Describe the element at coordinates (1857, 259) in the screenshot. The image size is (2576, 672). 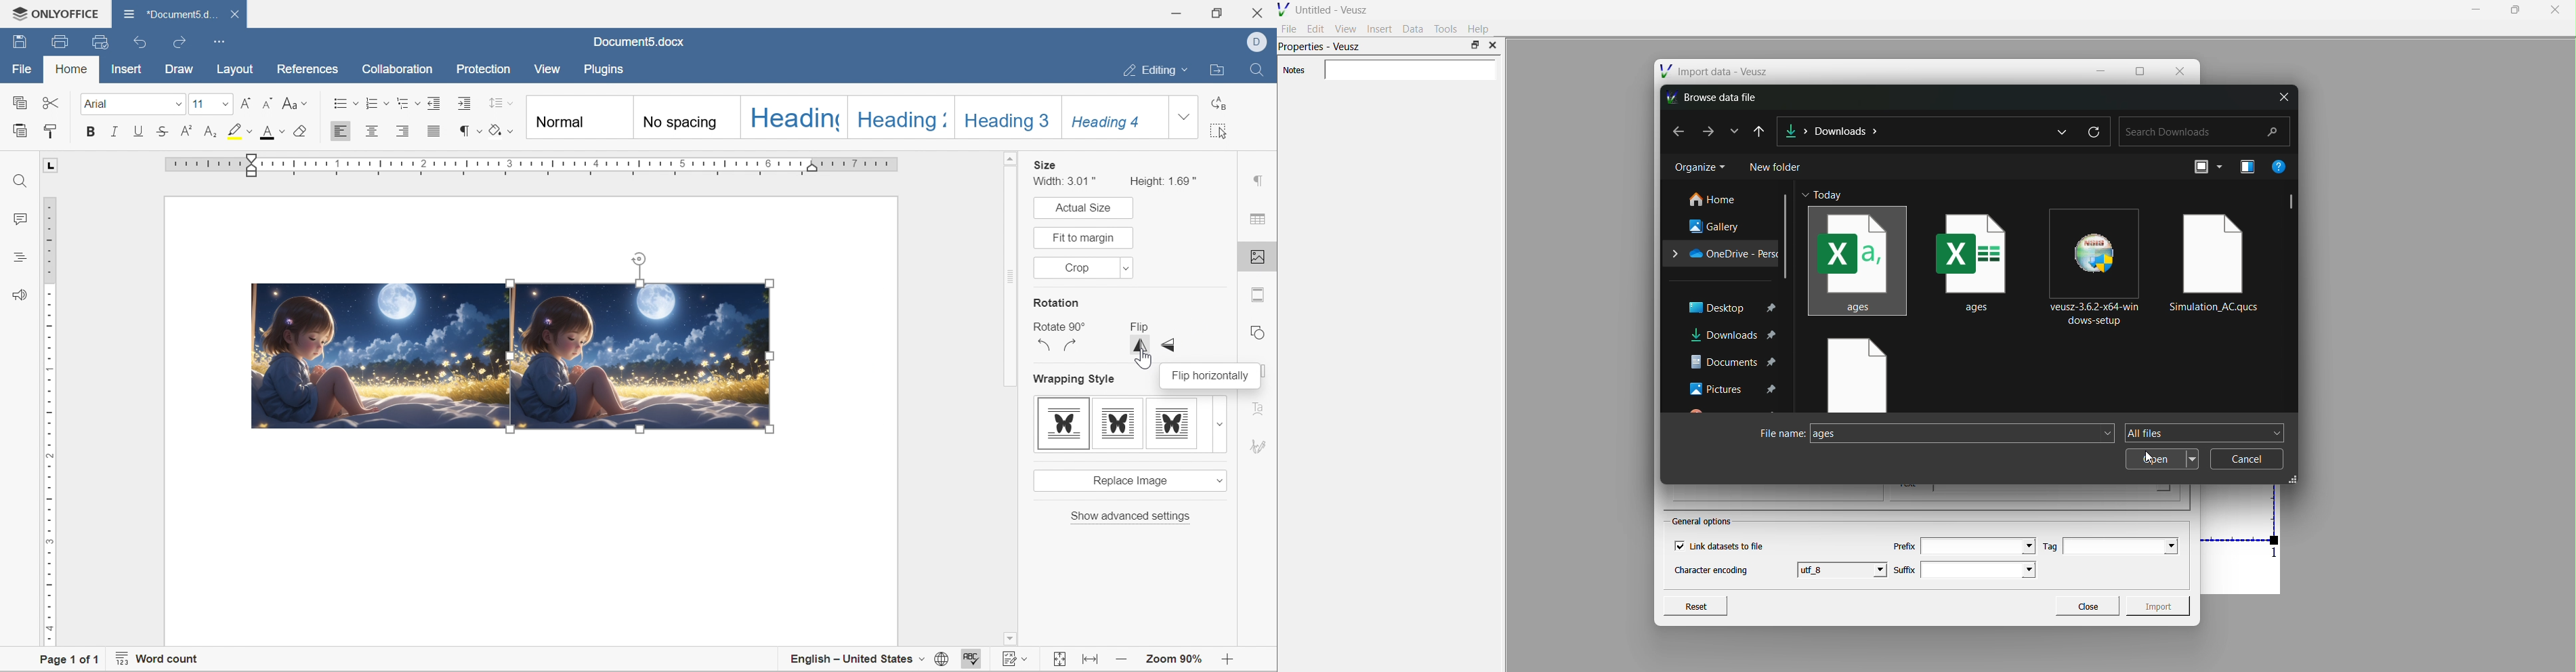
I see `ages` at that location.